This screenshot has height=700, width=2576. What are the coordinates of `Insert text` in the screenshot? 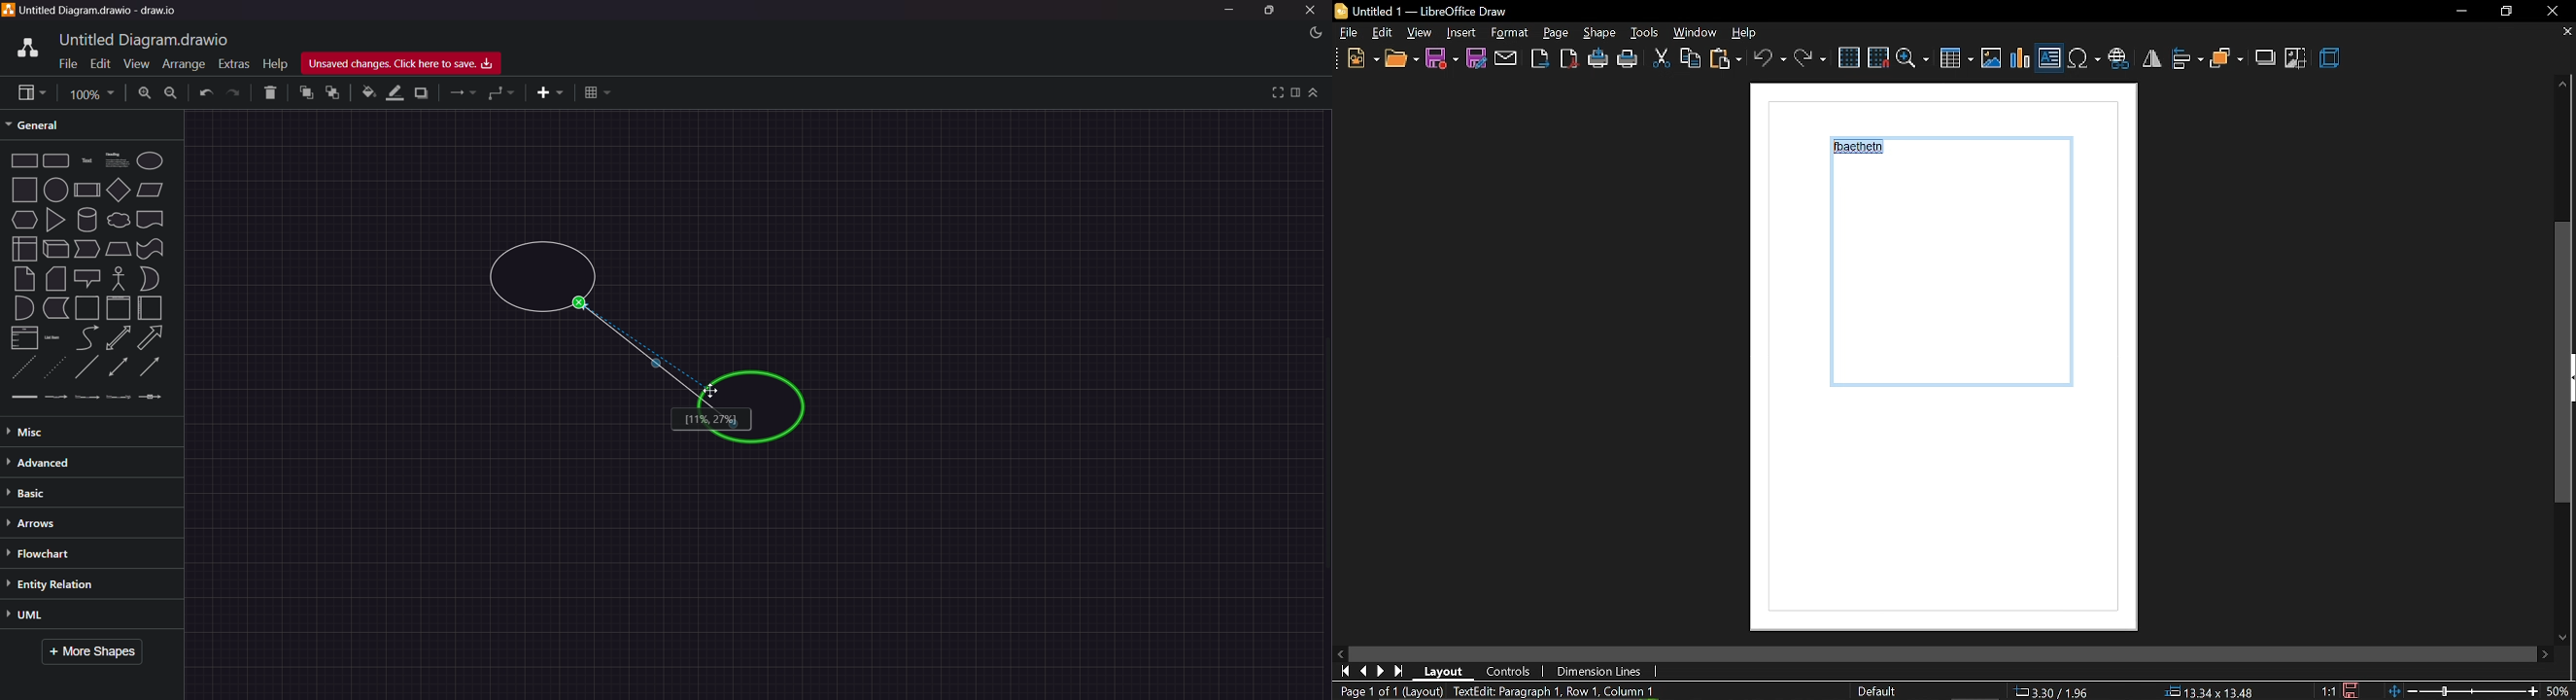 It's located at (2049, 57).